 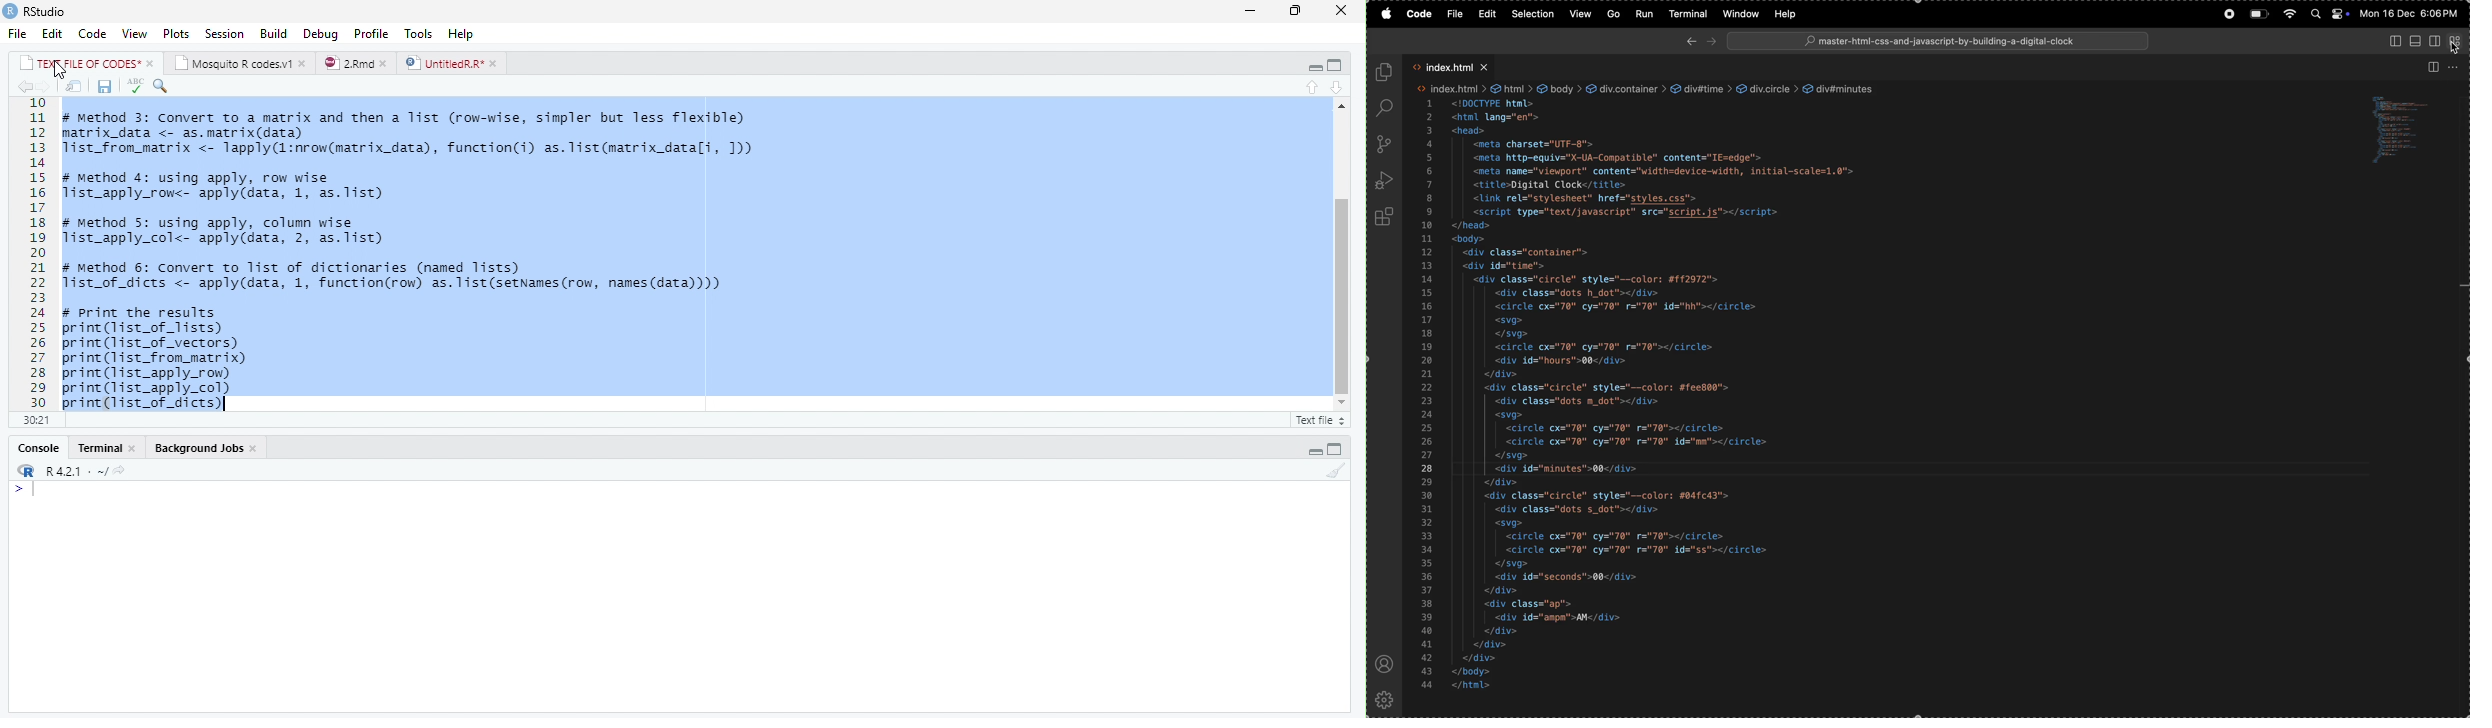 I want to click on TEXT FILE OF CODES*, so click(x=86, y=62).